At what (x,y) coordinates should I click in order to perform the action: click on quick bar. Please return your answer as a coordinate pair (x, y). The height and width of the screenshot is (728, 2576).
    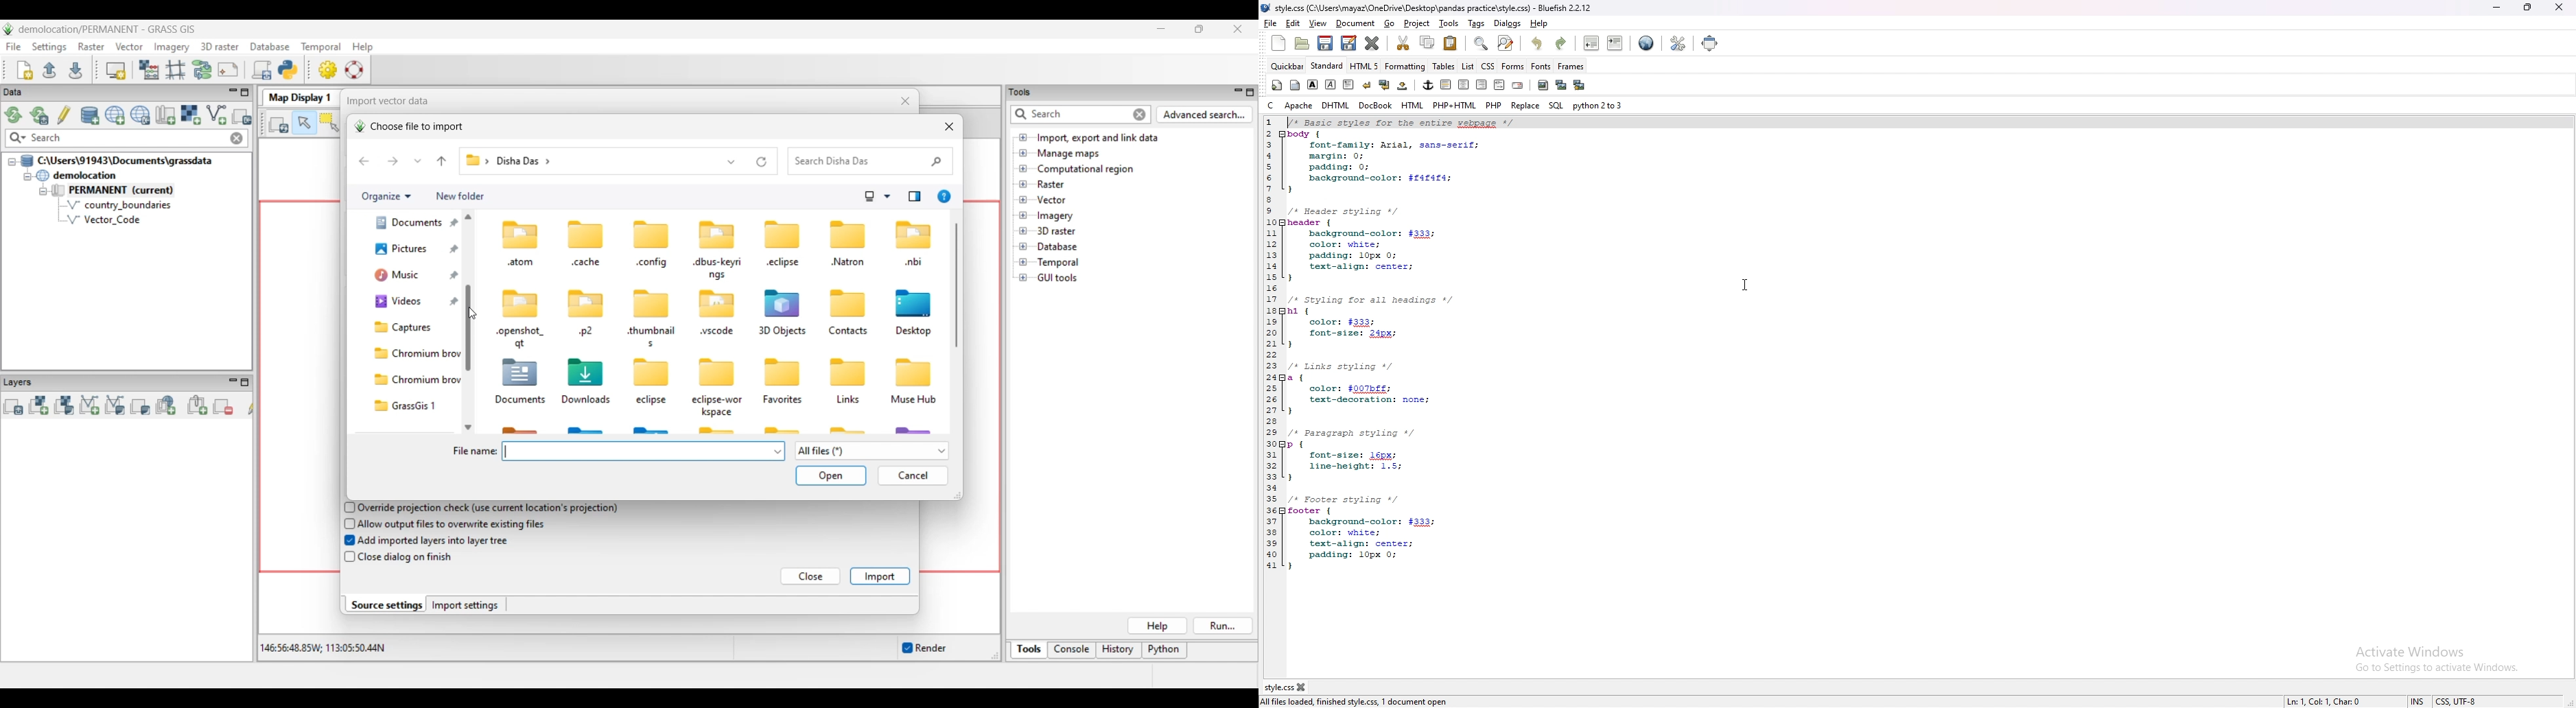
    Looking at the image, I should click on (1288, 67).